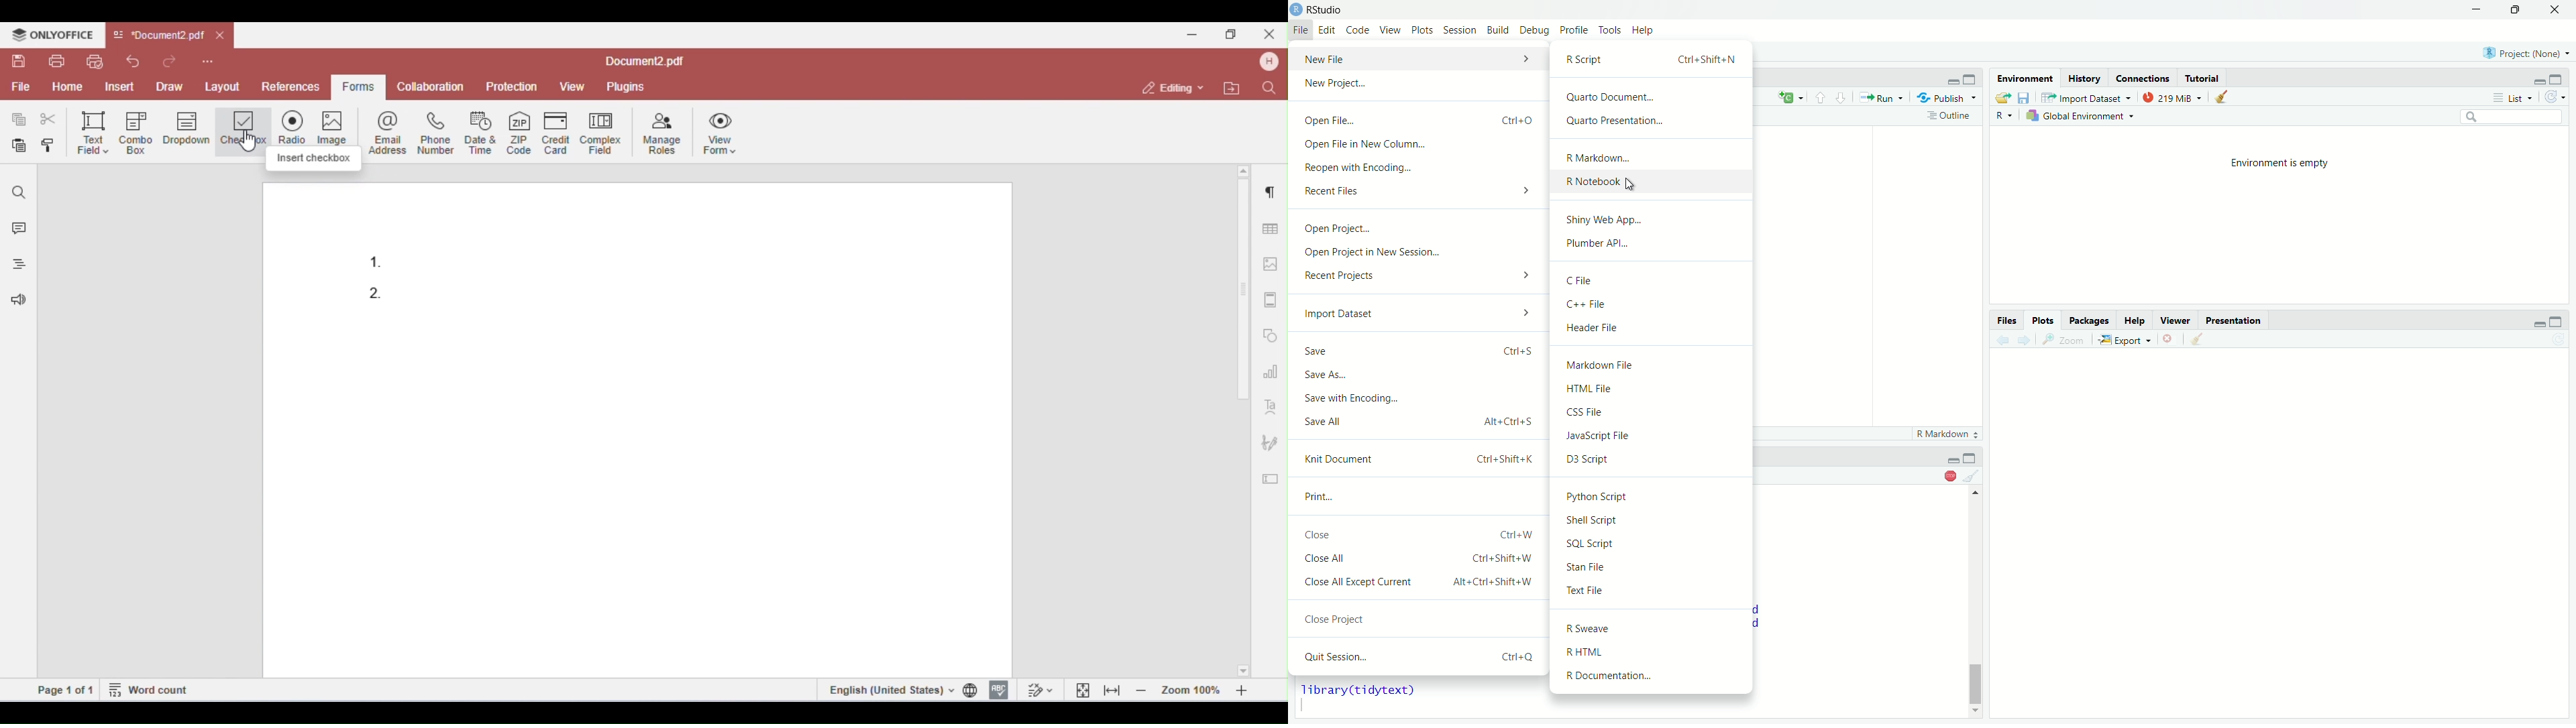  I want to click on Quit Session..., so click(1418, 655).